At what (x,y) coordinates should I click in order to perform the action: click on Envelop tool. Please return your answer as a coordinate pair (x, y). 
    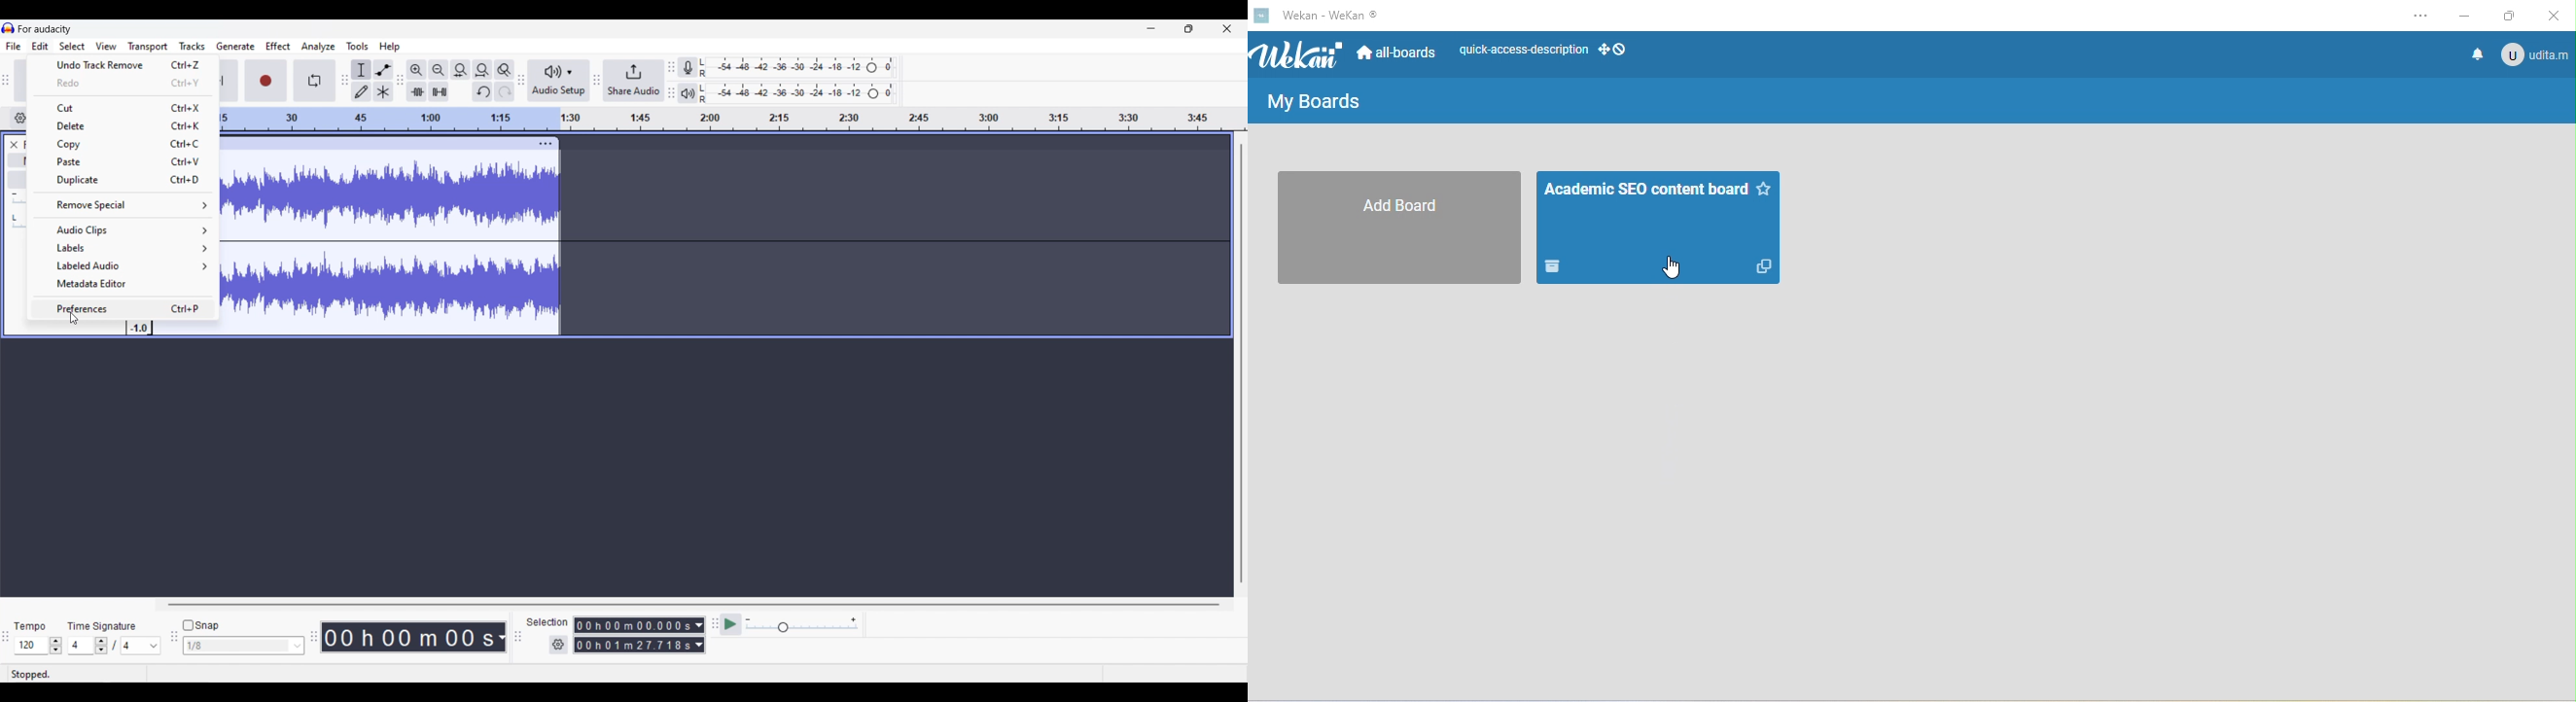
    Looking at the image, I should click on (384, 70).